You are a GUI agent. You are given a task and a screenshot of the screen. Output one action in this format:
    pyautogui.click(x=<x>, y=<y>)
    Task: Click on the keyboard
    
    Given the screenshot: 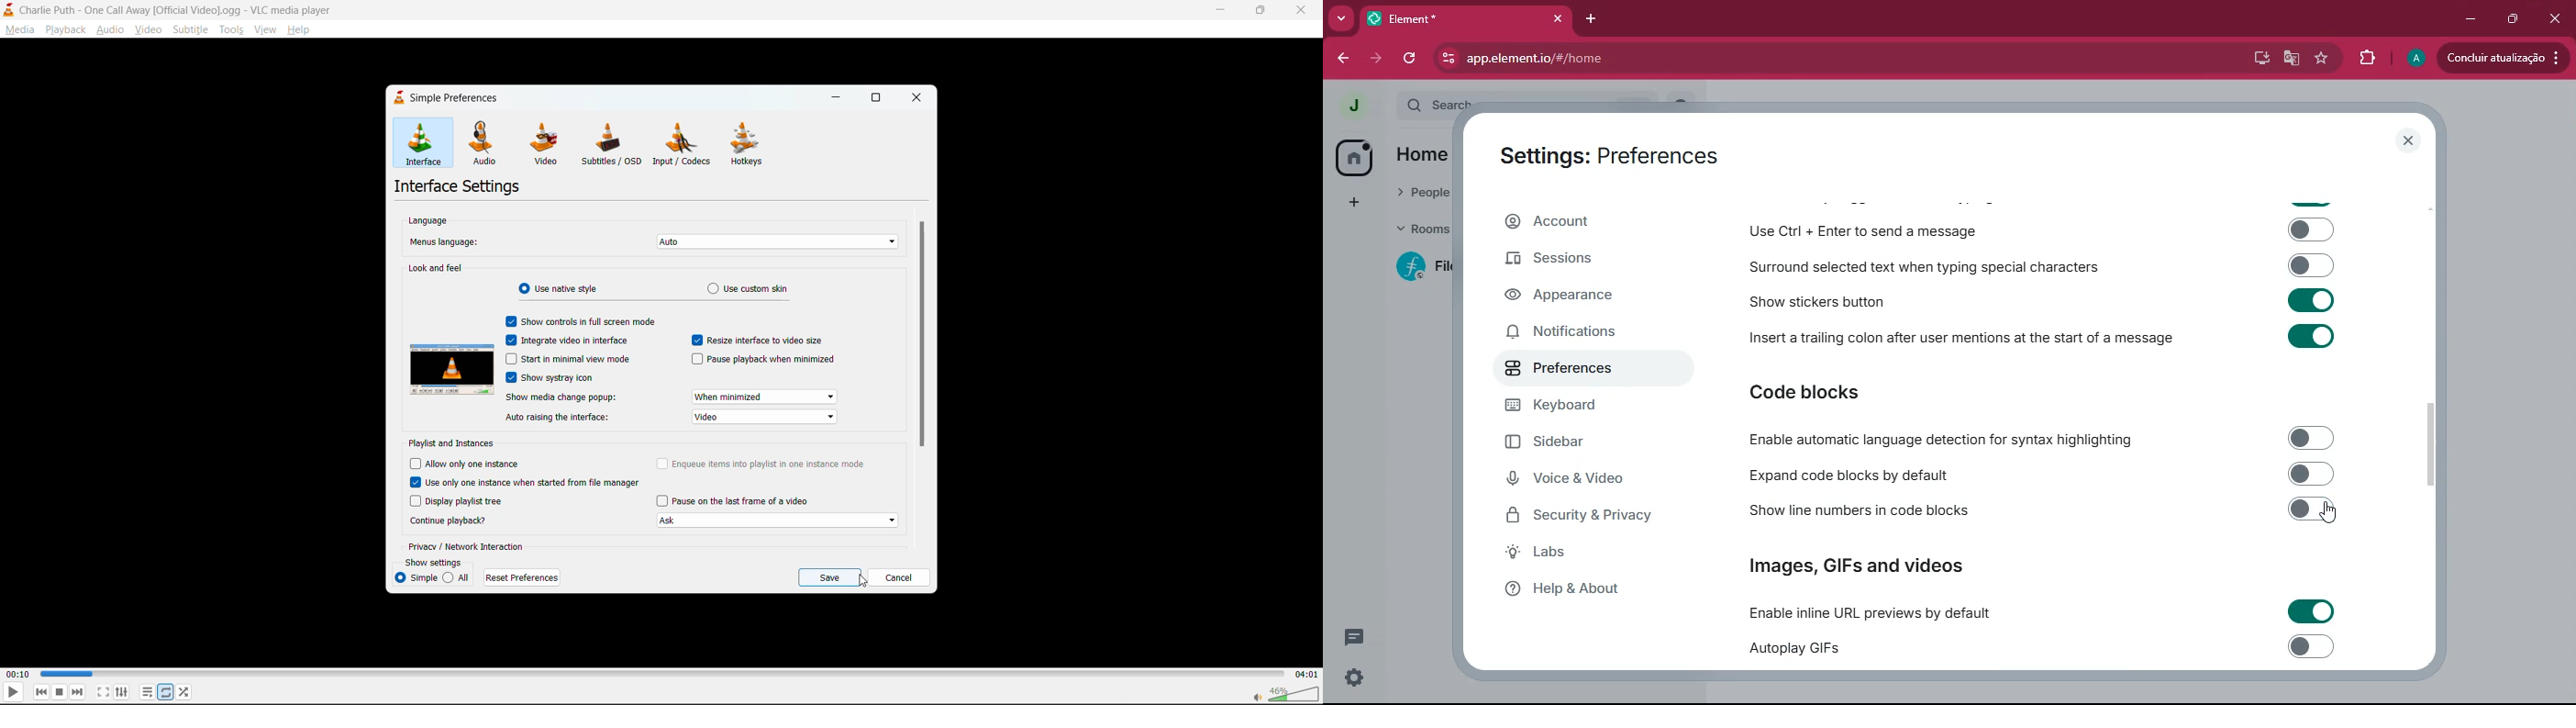 What is the action you would take?
    pyautogui.click(x=1577, y=406)
    